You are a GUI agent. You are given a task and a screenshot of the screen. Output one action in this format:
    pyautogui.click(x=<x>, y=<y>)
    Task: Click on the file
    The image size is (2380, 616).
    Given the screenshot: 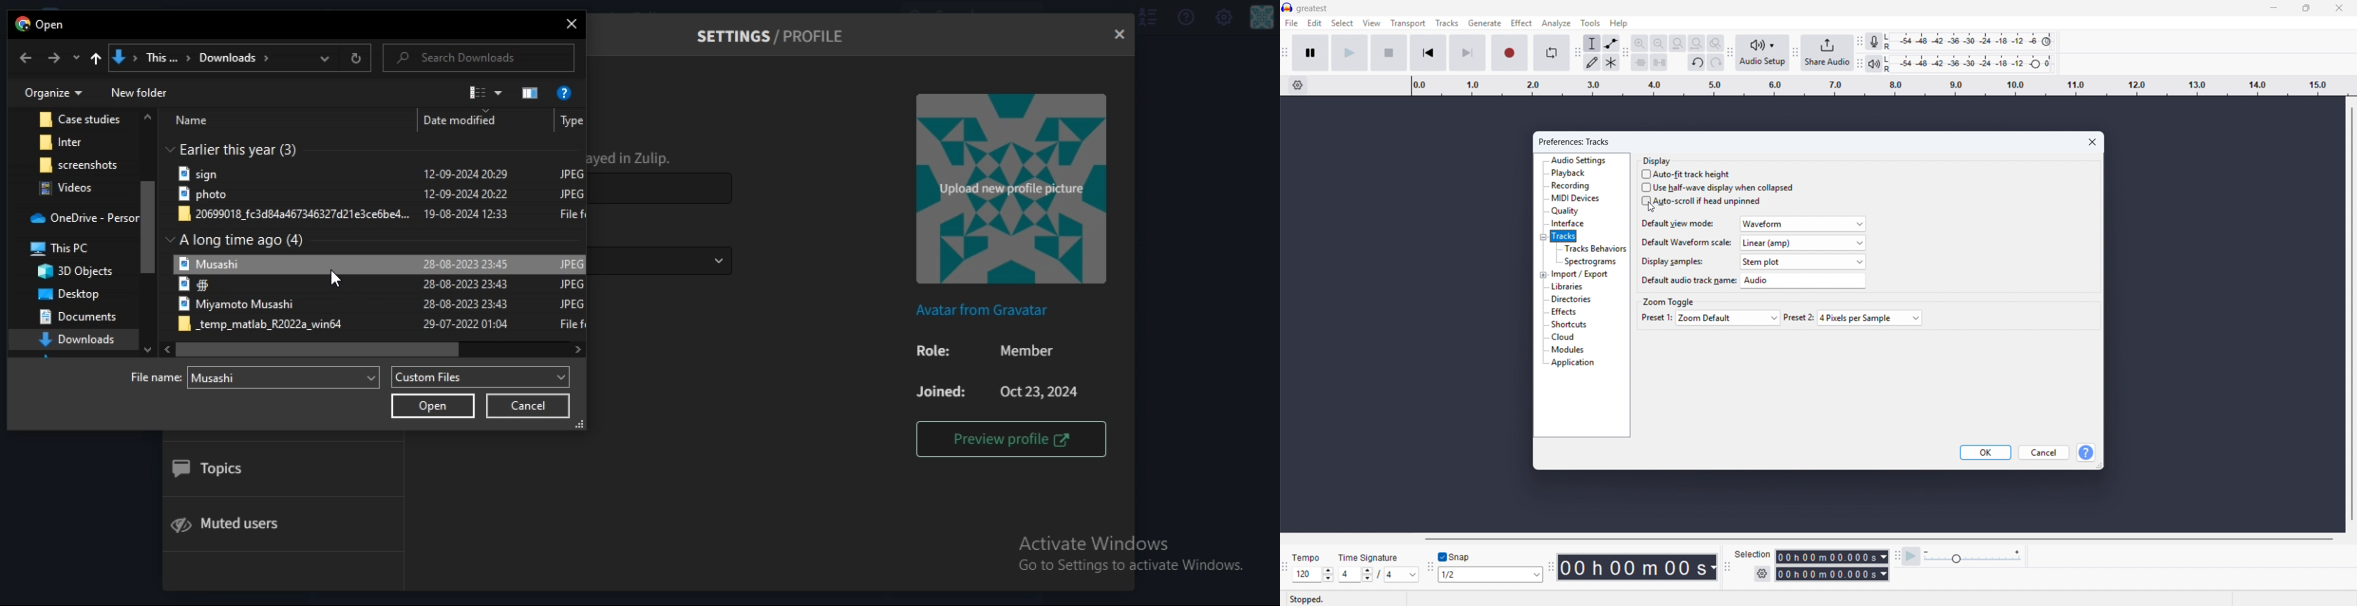 What is the action you would take?
    pyautogui.click(x=382, y=196)
    